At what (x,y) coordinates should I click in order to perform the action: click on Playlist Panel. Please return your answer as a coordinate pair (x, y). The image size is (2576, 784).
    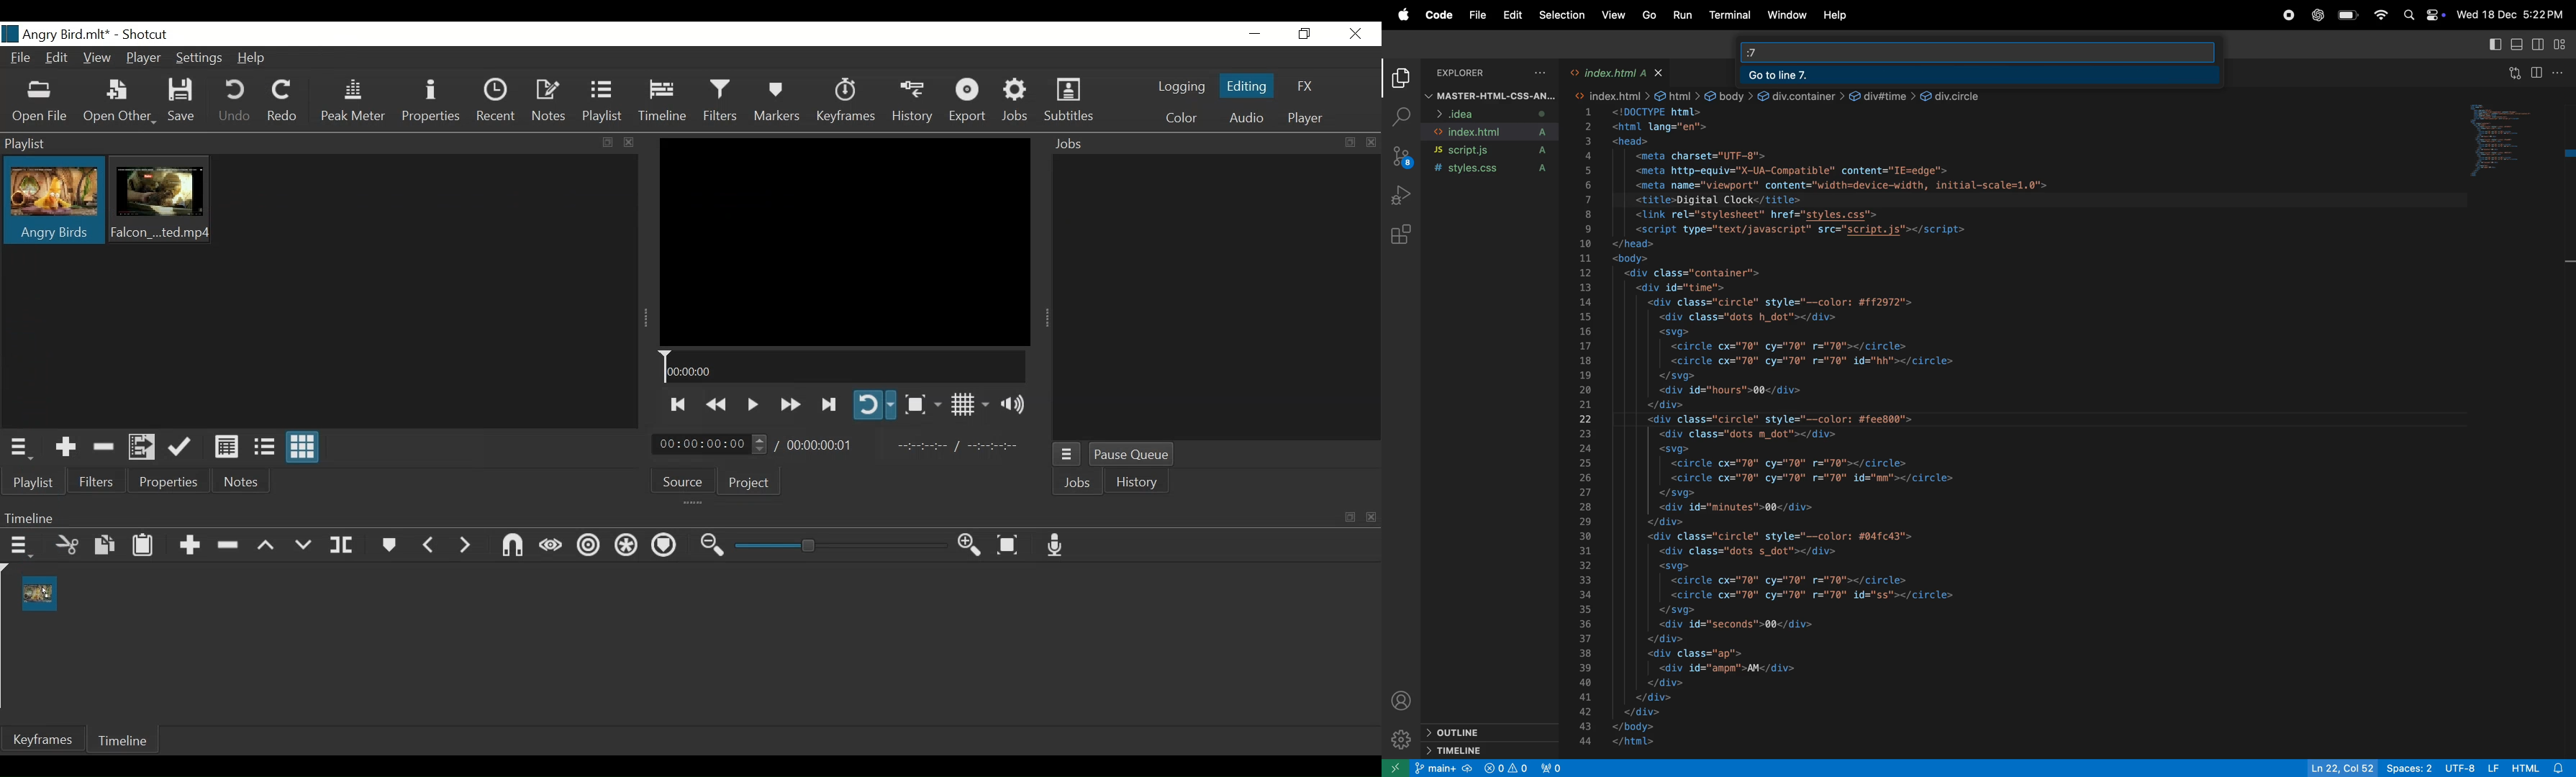
    Looking at the image, I should click on (316, 144).